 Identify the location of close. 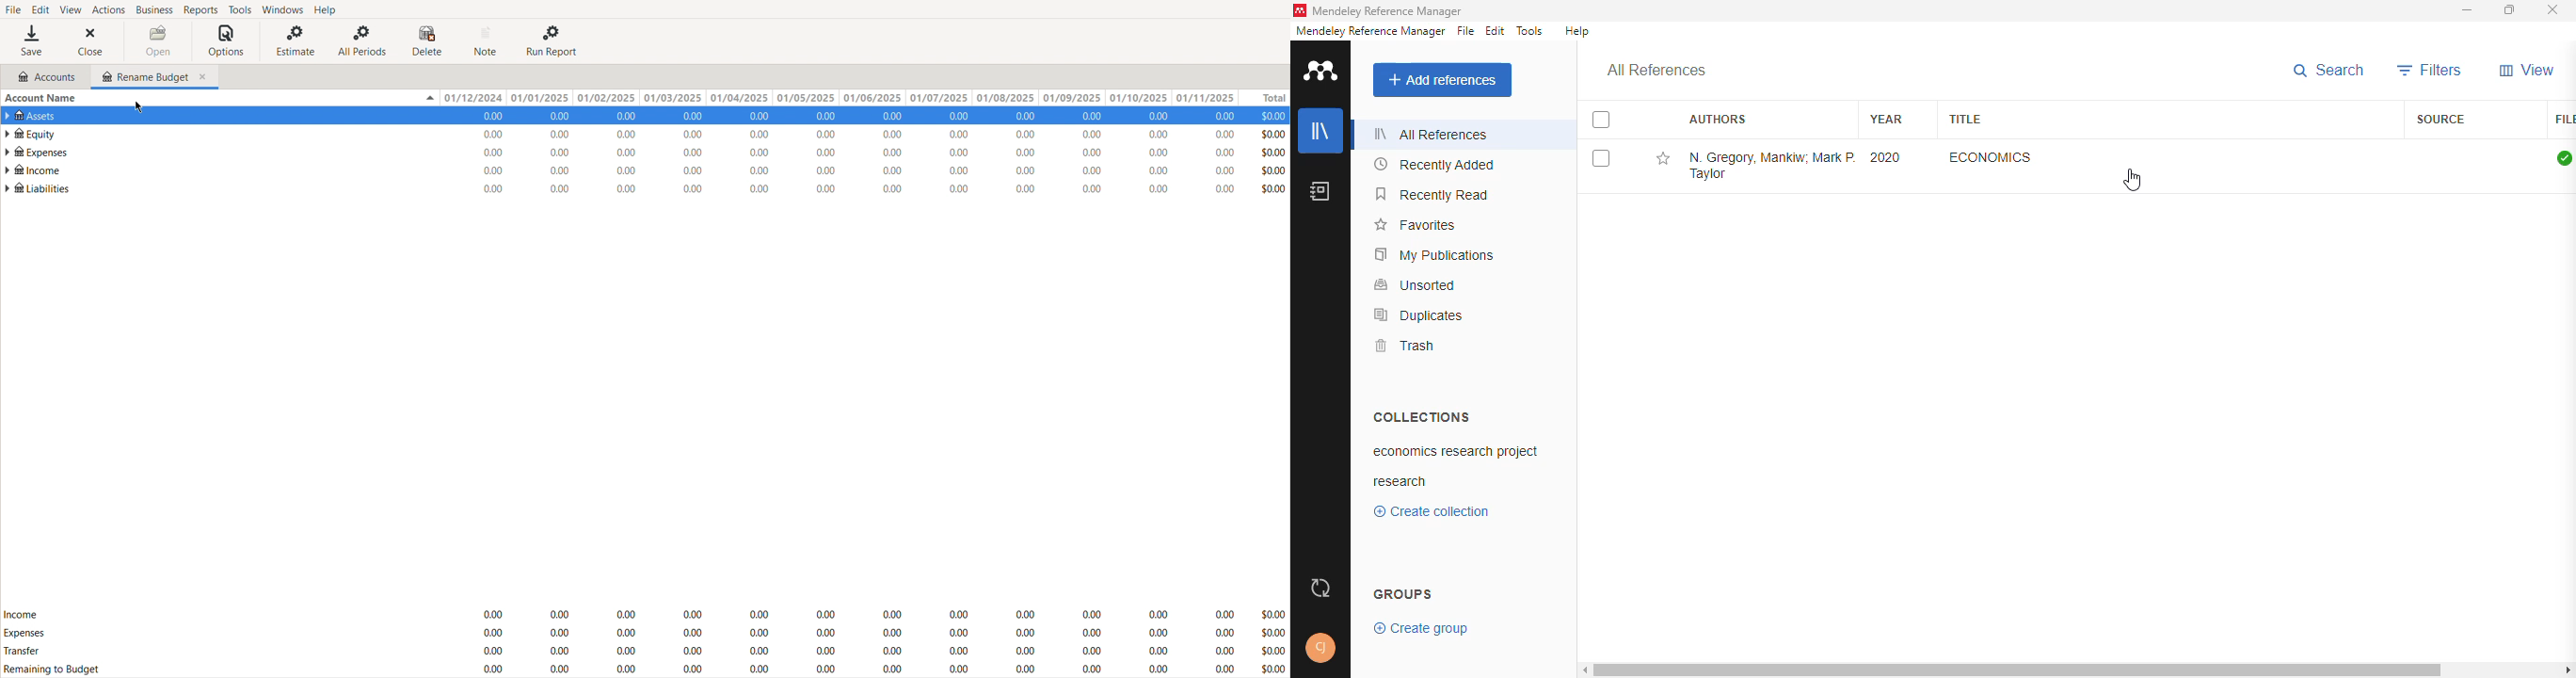
(2552, 9).